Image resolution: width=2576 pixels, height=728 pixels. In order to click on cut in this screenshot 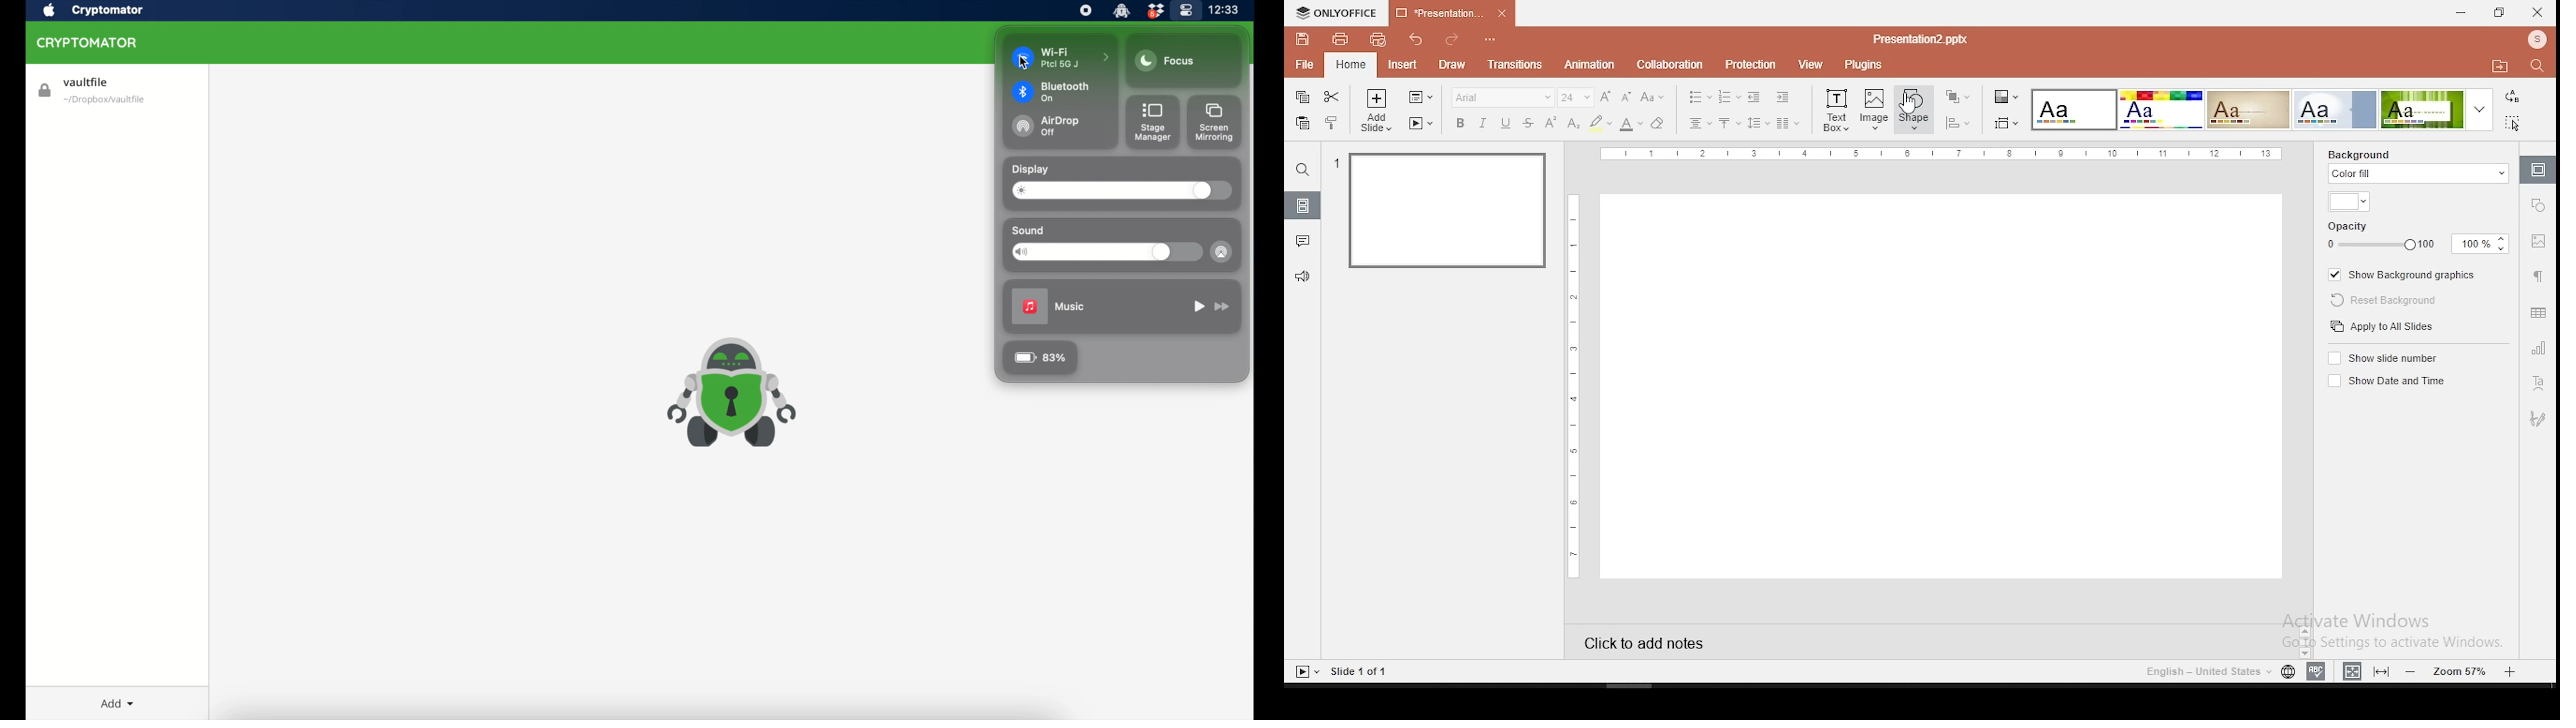, I will do `click(1331, 97)`.